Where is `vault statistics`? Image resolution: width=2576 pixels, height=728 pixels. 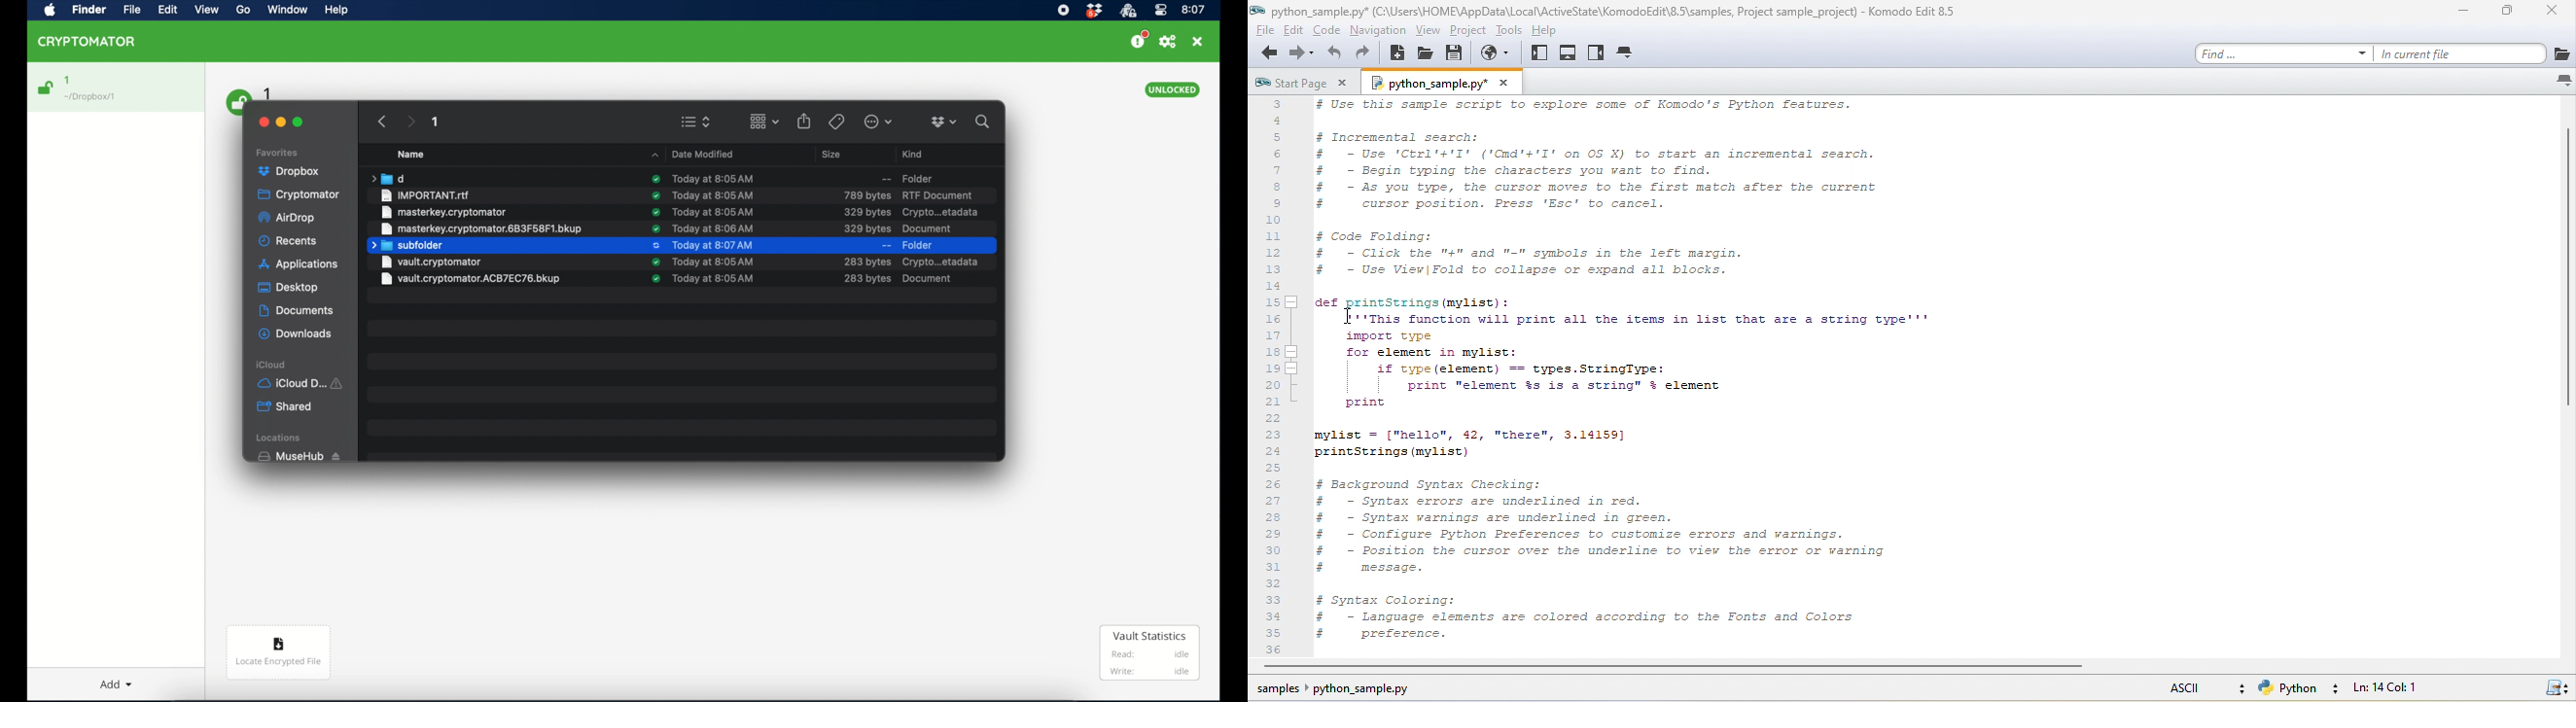 vault statistics is located at coordinates (1150, 654).